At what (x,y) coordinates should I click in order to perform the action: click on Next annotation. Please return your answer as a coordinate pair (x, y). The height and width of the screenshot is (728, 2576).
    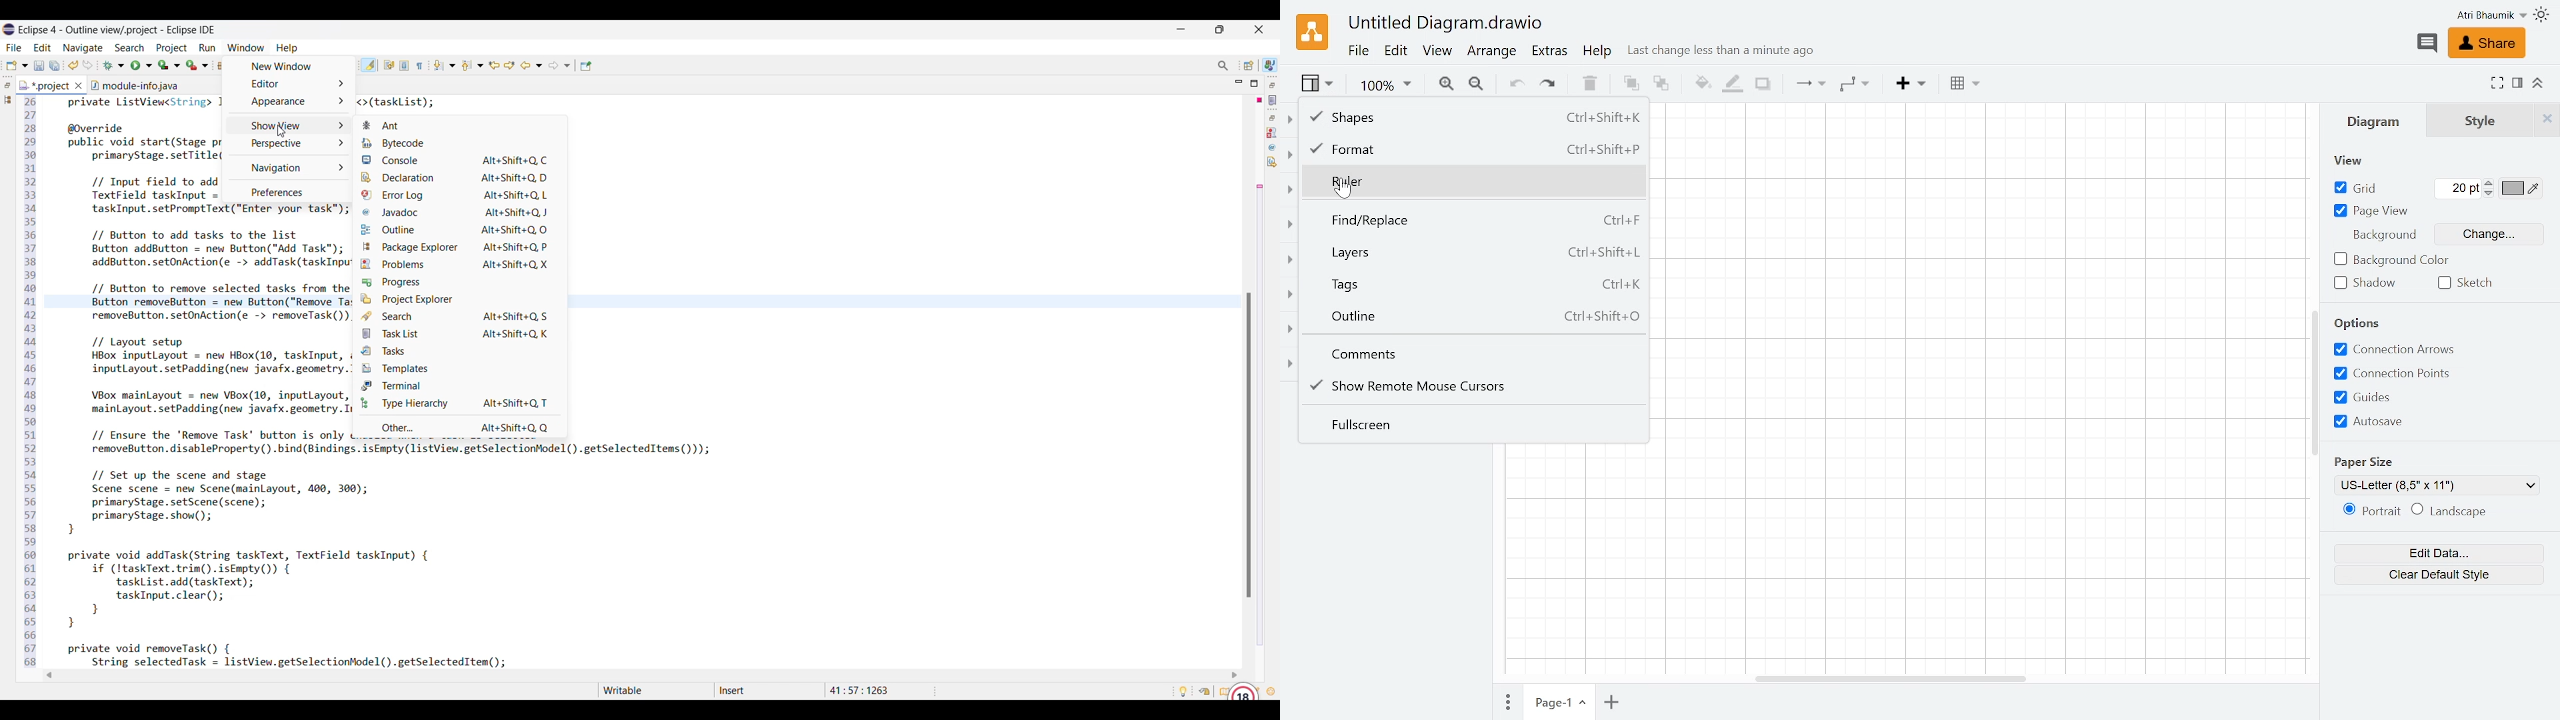
    Looking at the image, I should click on (444, 65).